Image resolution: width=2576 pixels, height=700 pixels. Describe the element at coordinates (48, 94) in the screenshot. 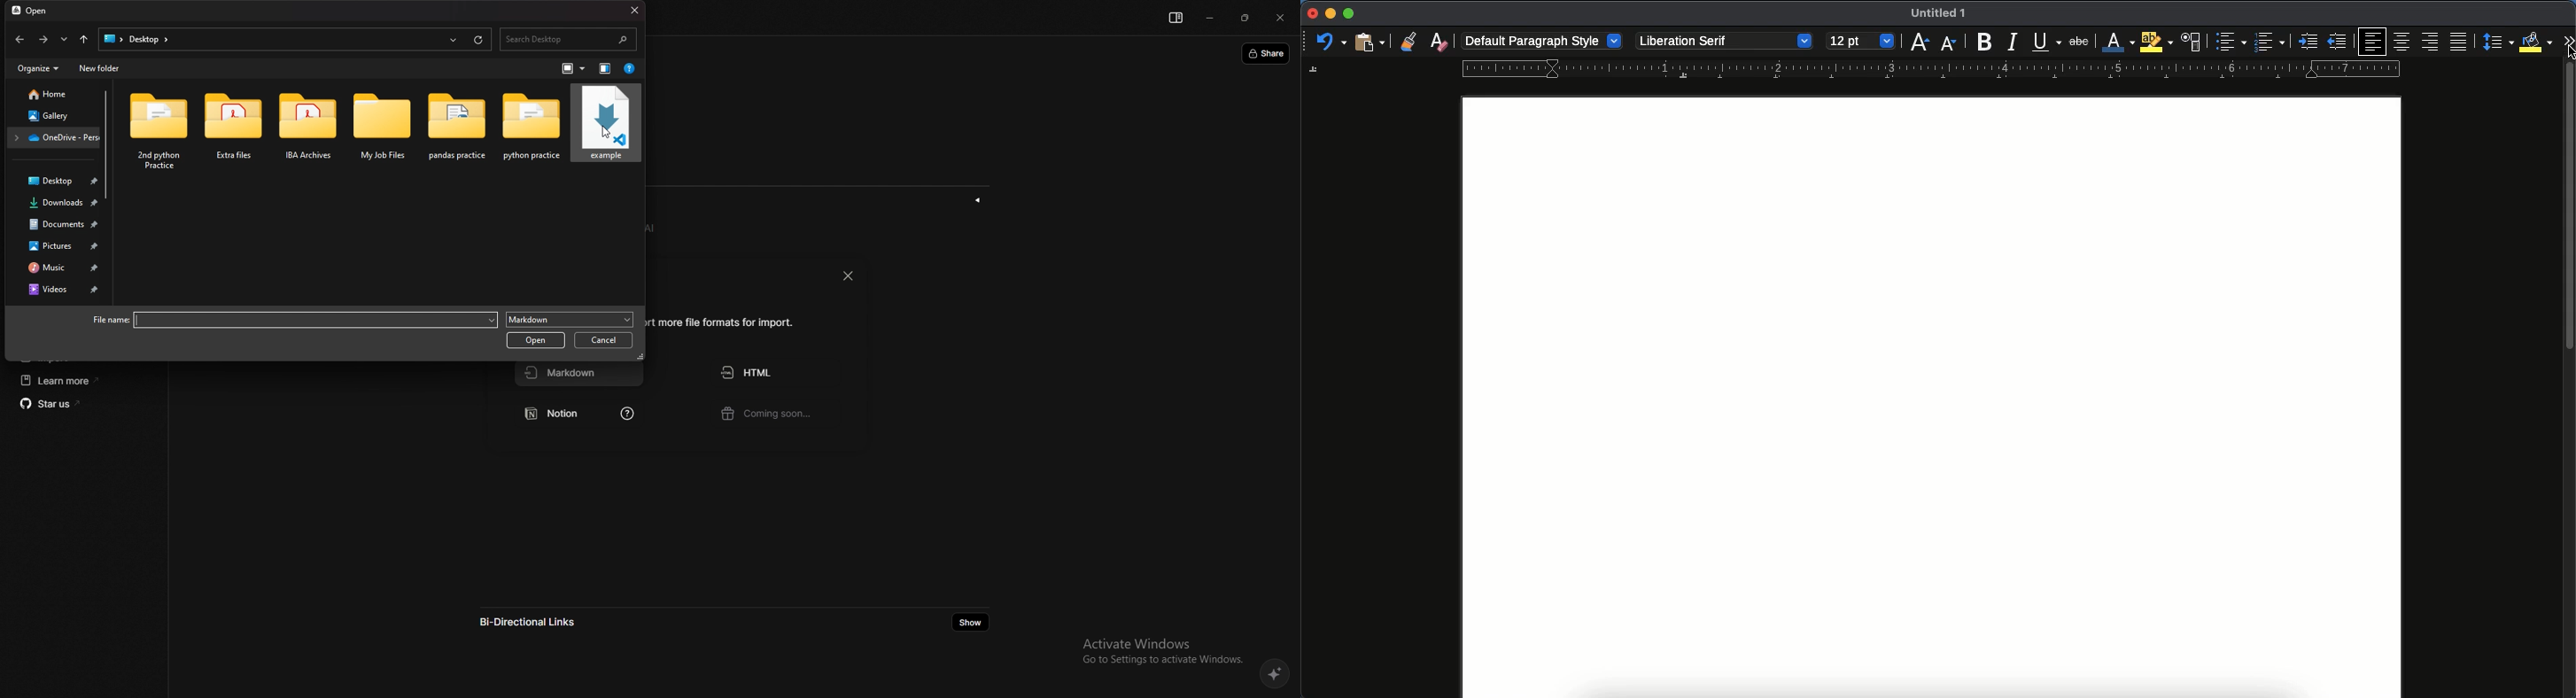

I see `home` at that location.